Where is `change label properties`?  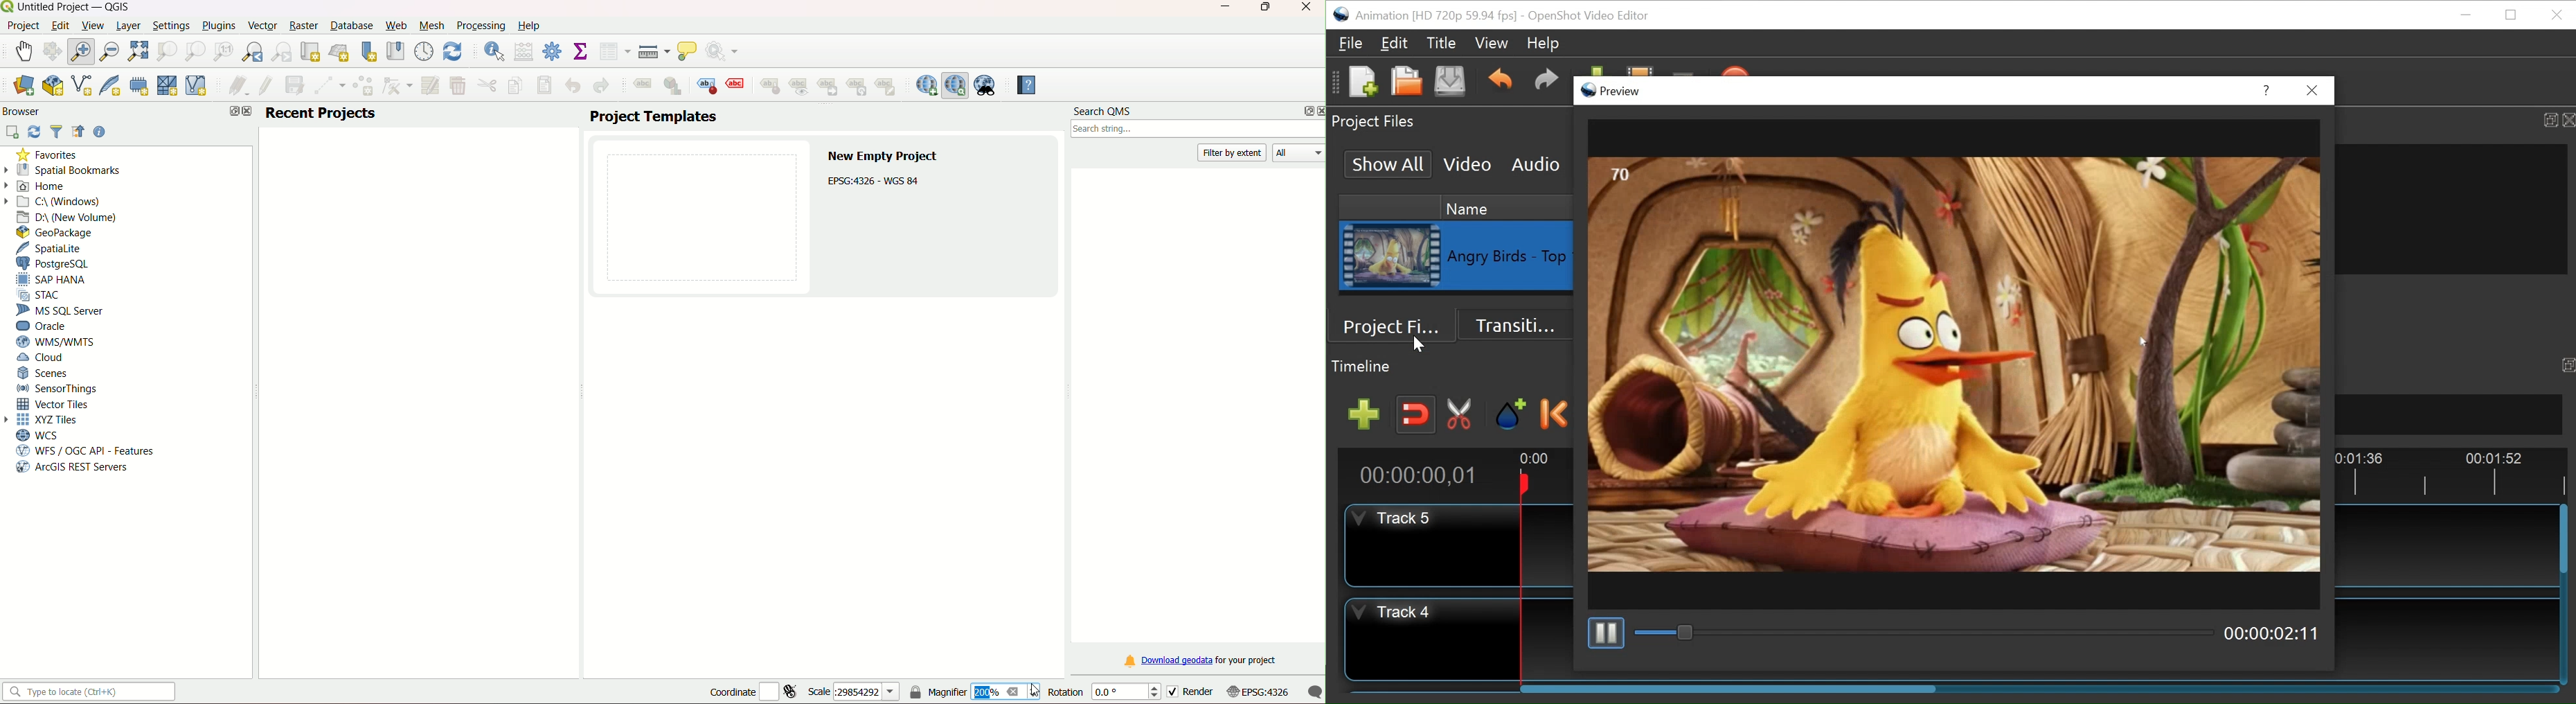 change label properties is located at coordinates (889, 89).